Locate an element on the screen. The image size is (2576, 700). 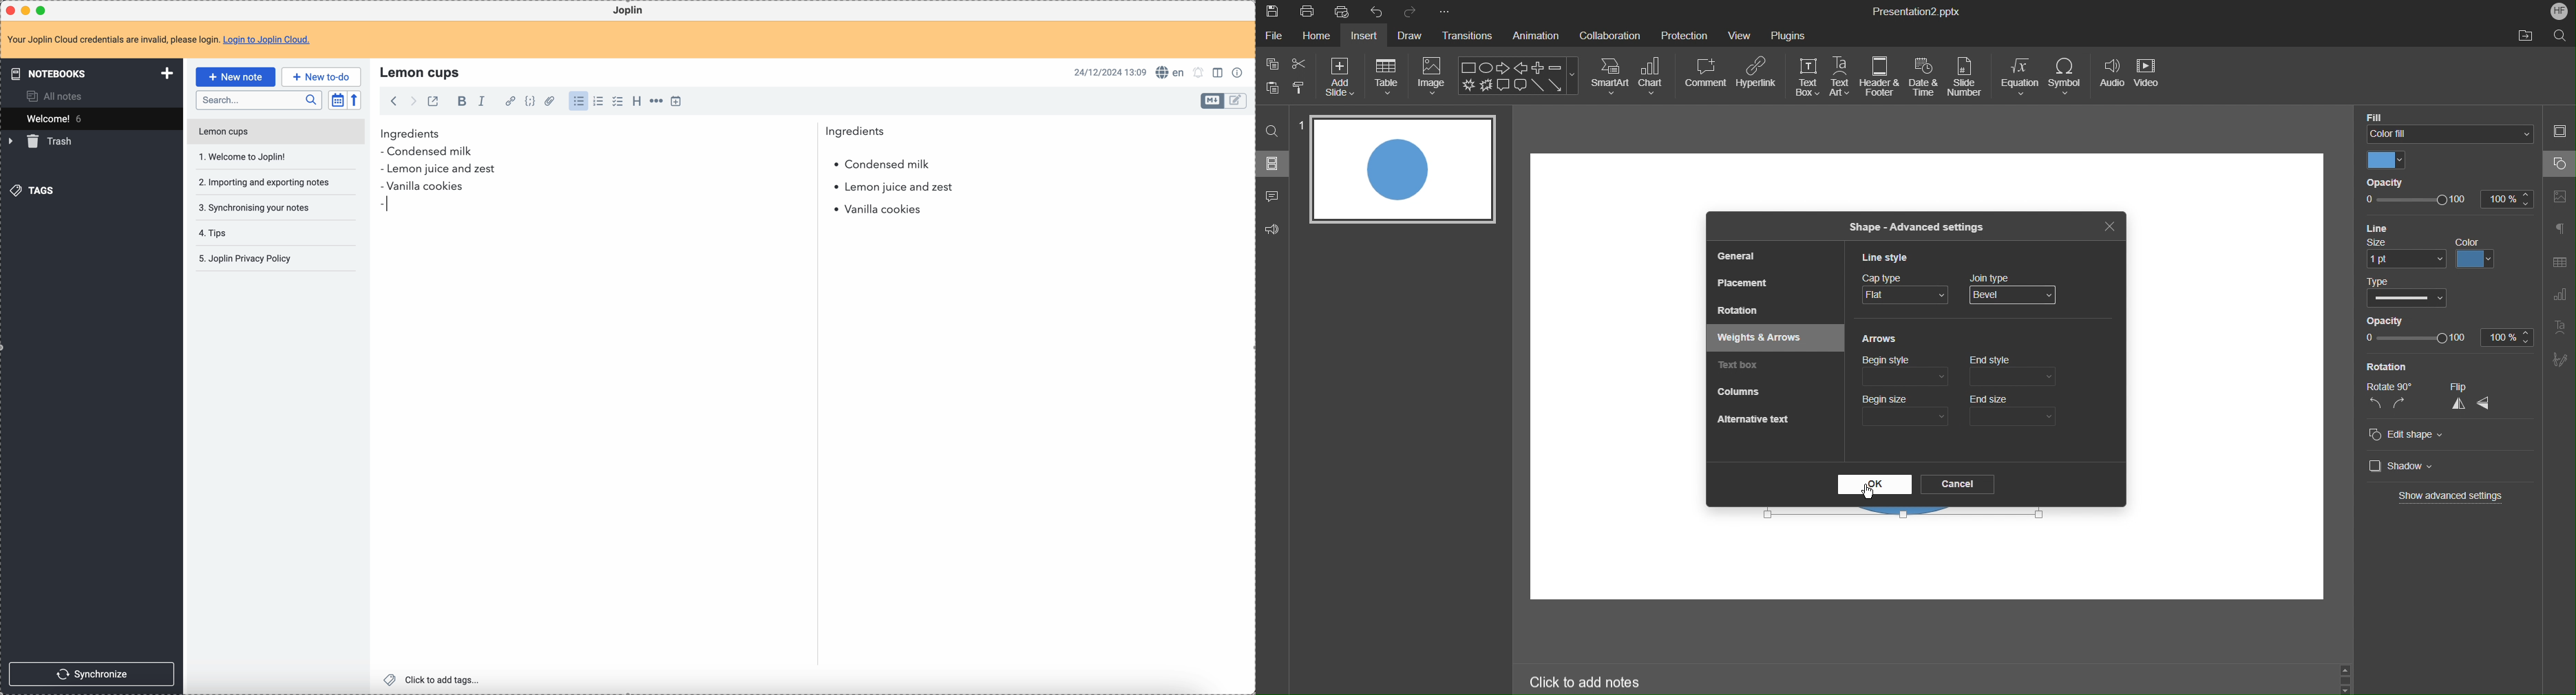
Joplin privacy policy note is located at coordinates (247, 259).